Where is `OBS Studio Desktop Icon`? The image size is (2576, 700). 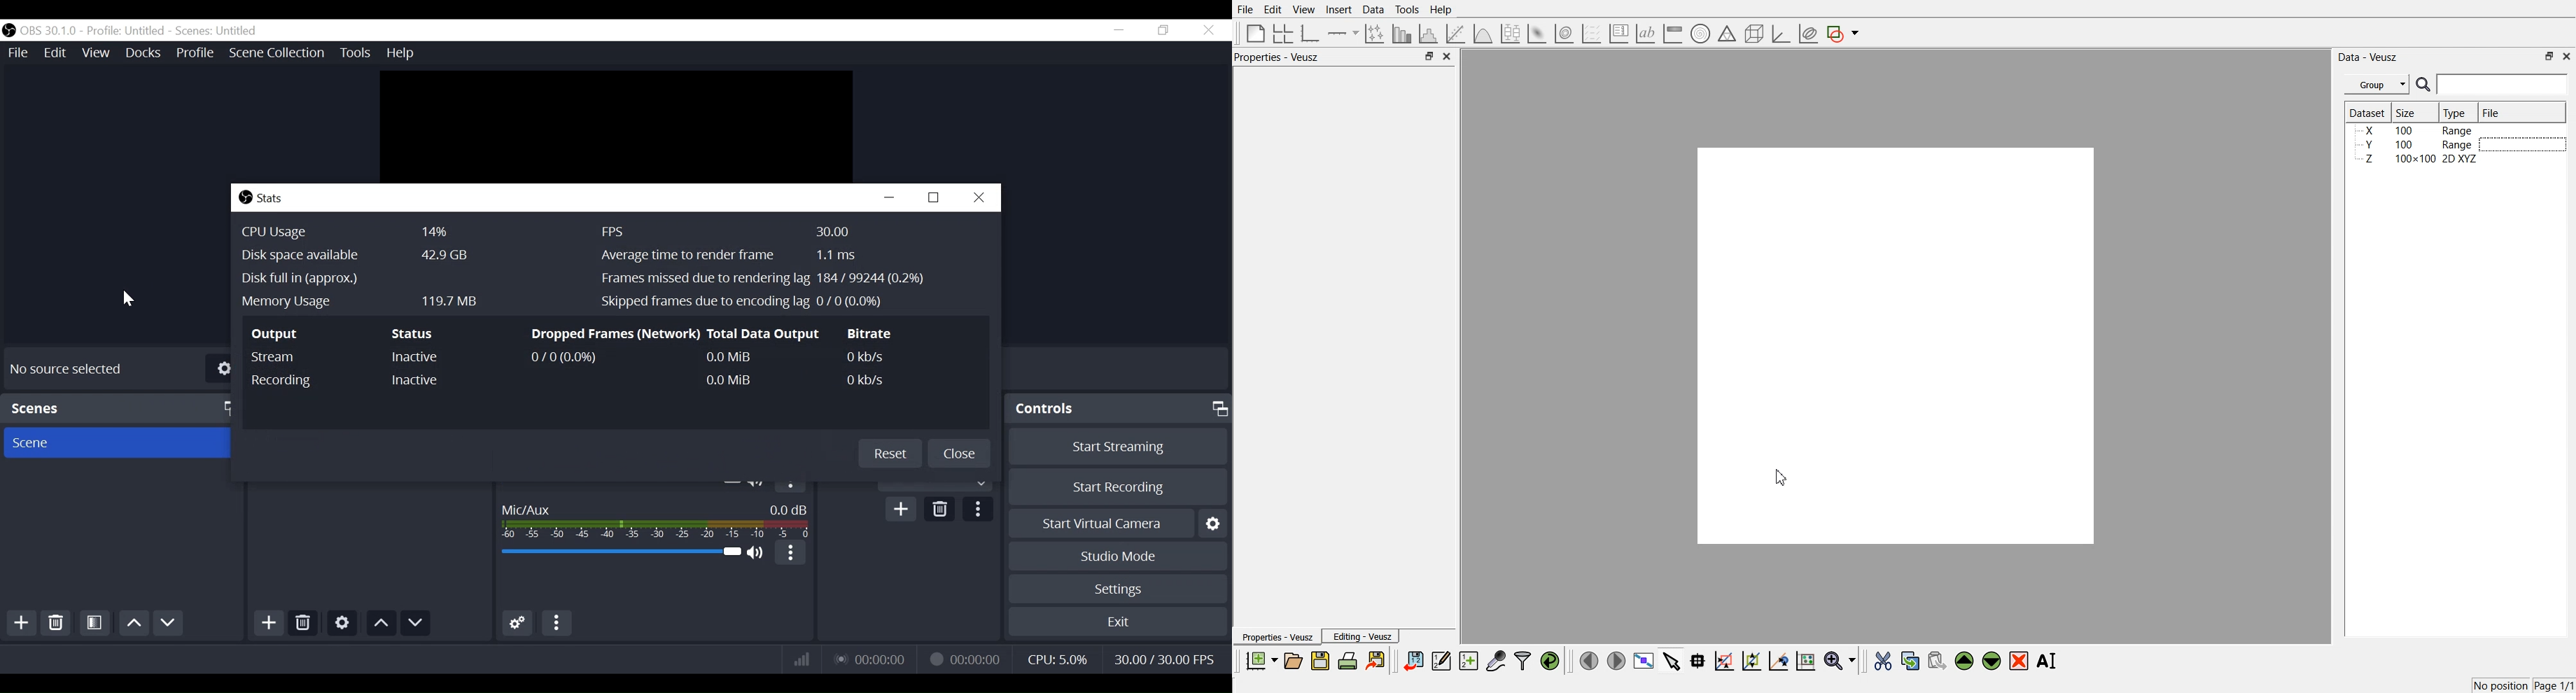
OBS Studio Desktop Icon is located at coordinates (10, 31).